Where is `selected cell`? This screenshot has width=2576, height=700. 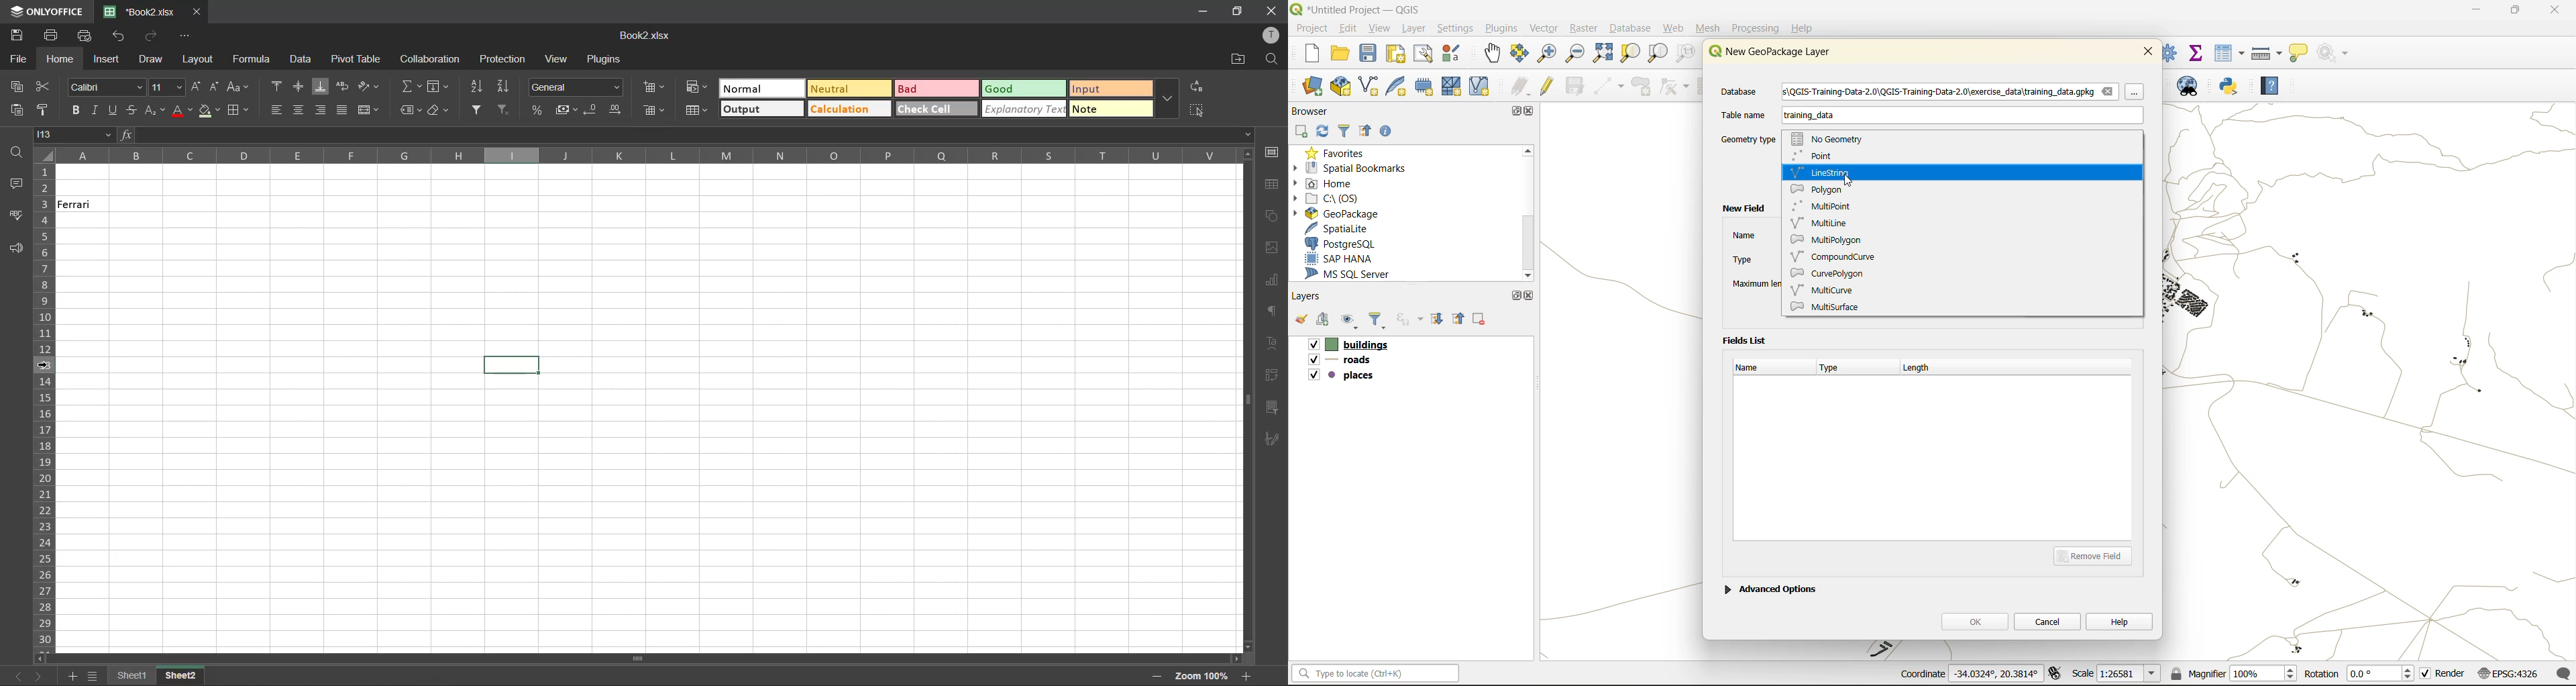
selected cell is located at coordinates (513, 364).